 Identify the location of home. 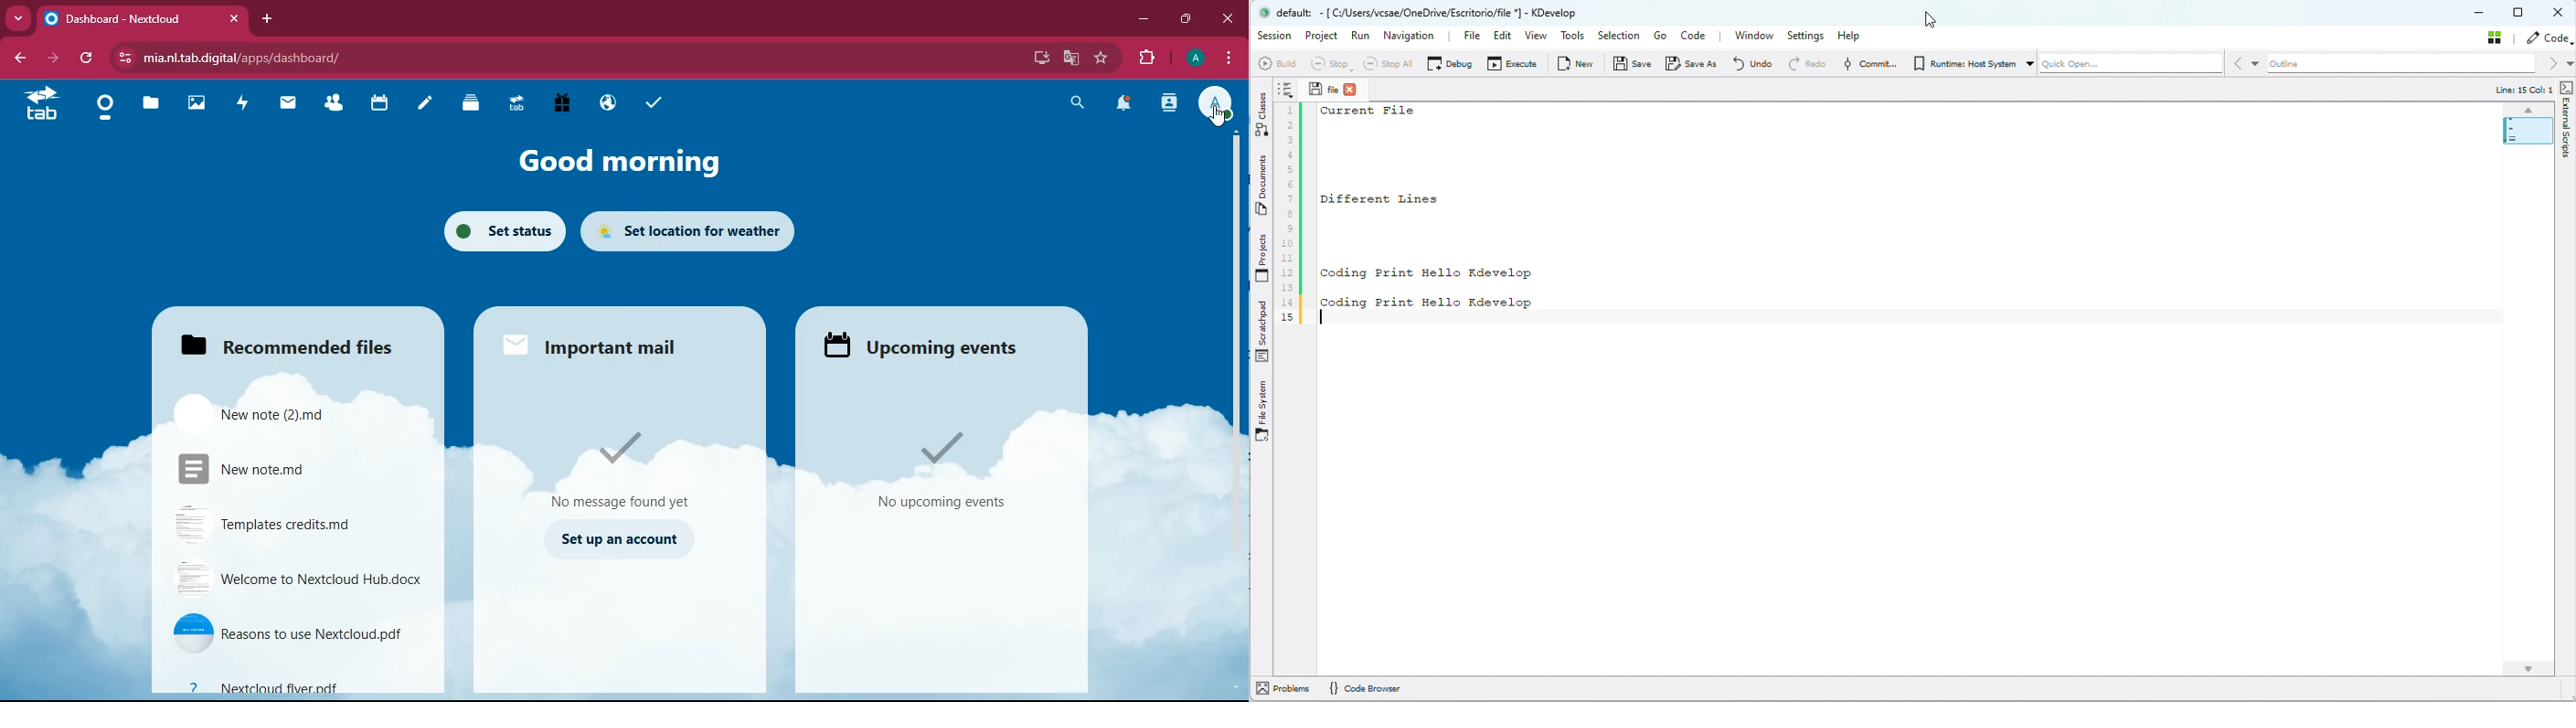
(102, 109).